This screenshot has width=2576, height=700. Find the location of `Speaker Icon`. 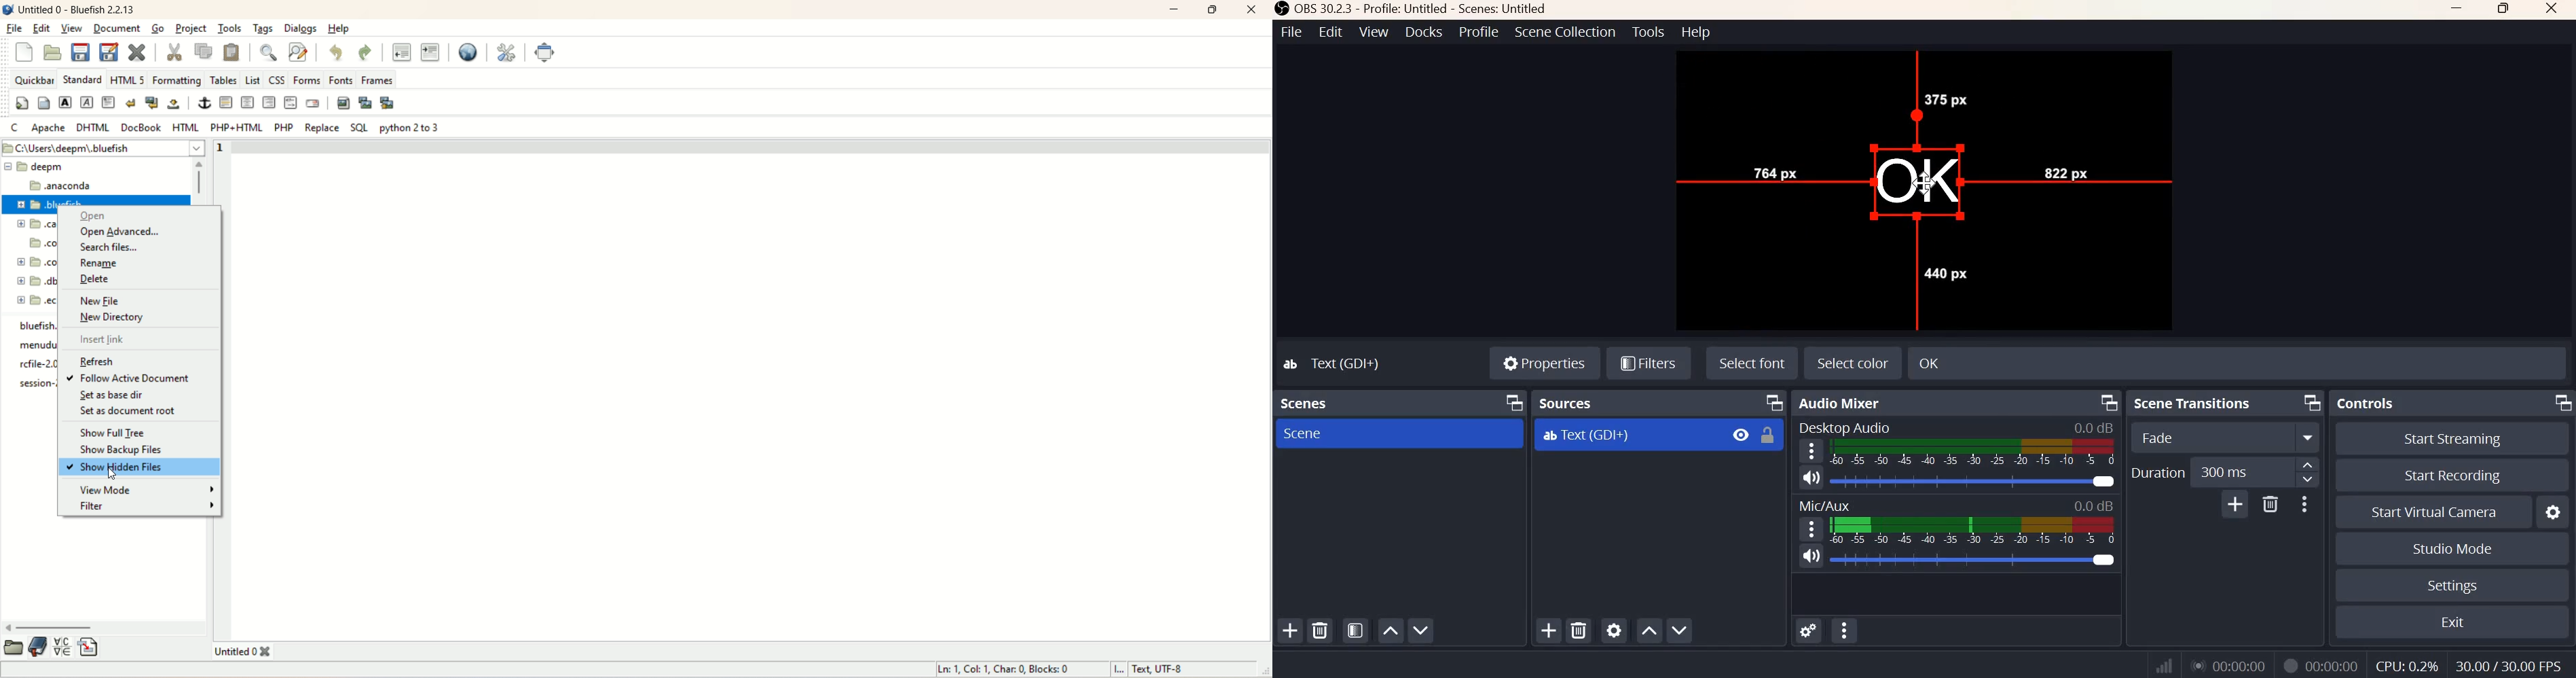

Speaker Icon is located at coordinates (1811, 477).